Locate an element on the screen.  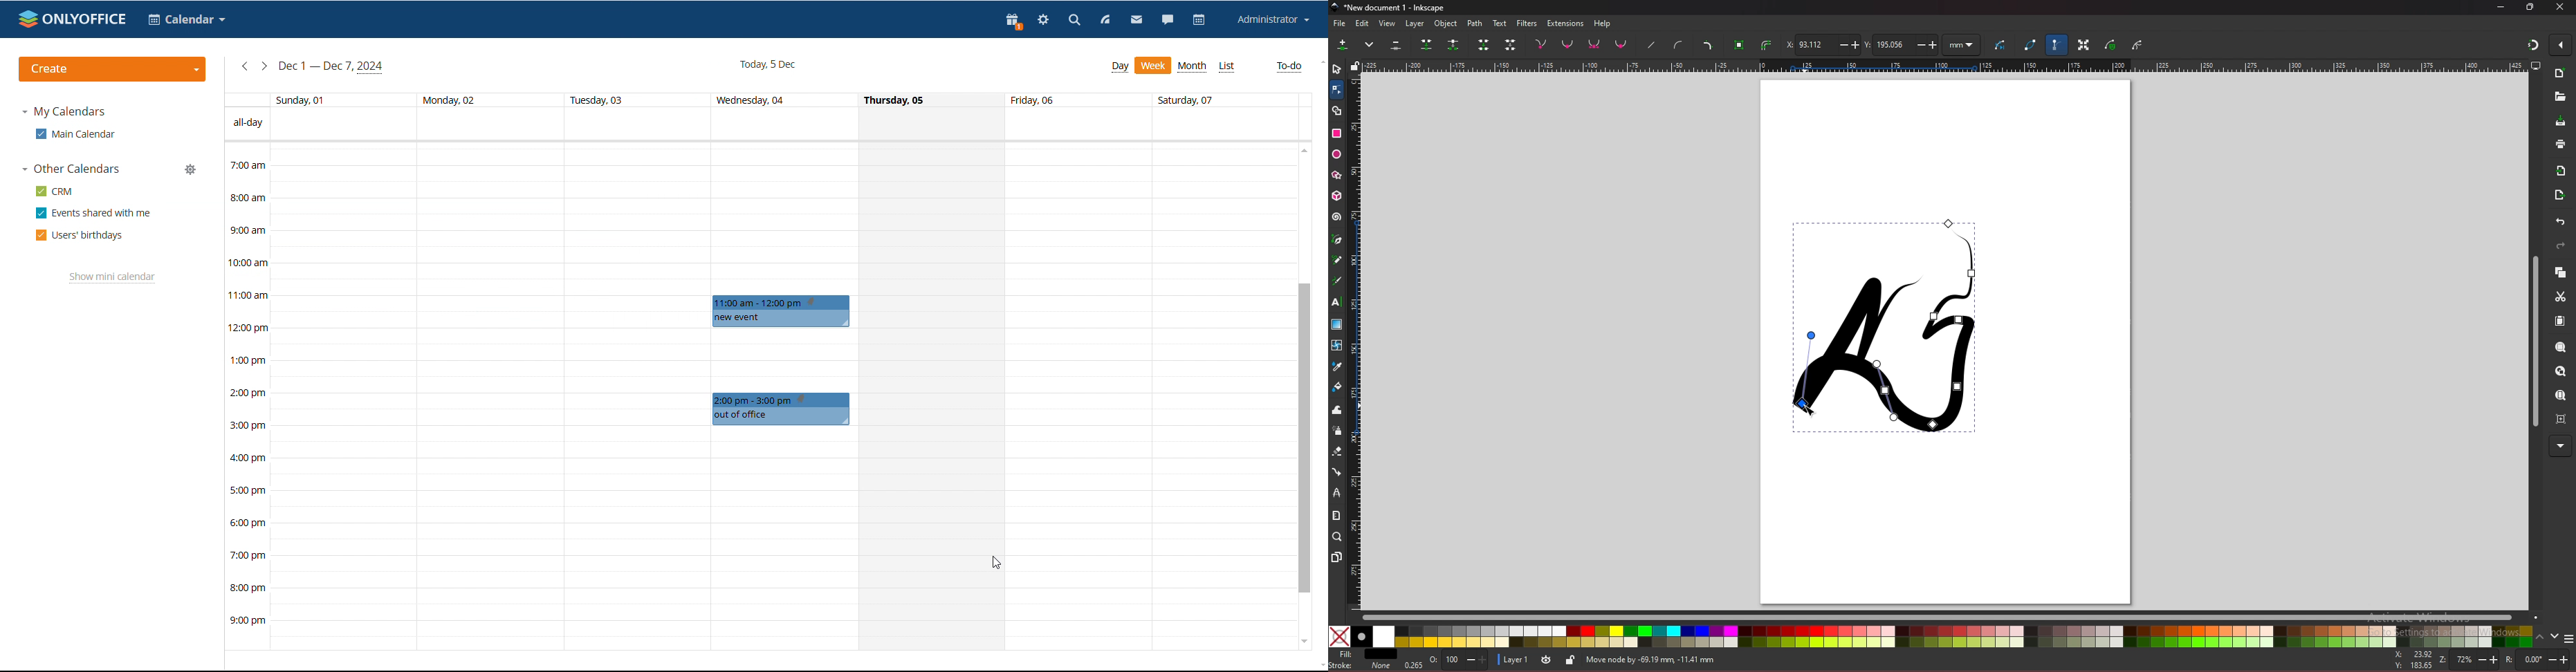
current date is located at coordinates (766, 65).